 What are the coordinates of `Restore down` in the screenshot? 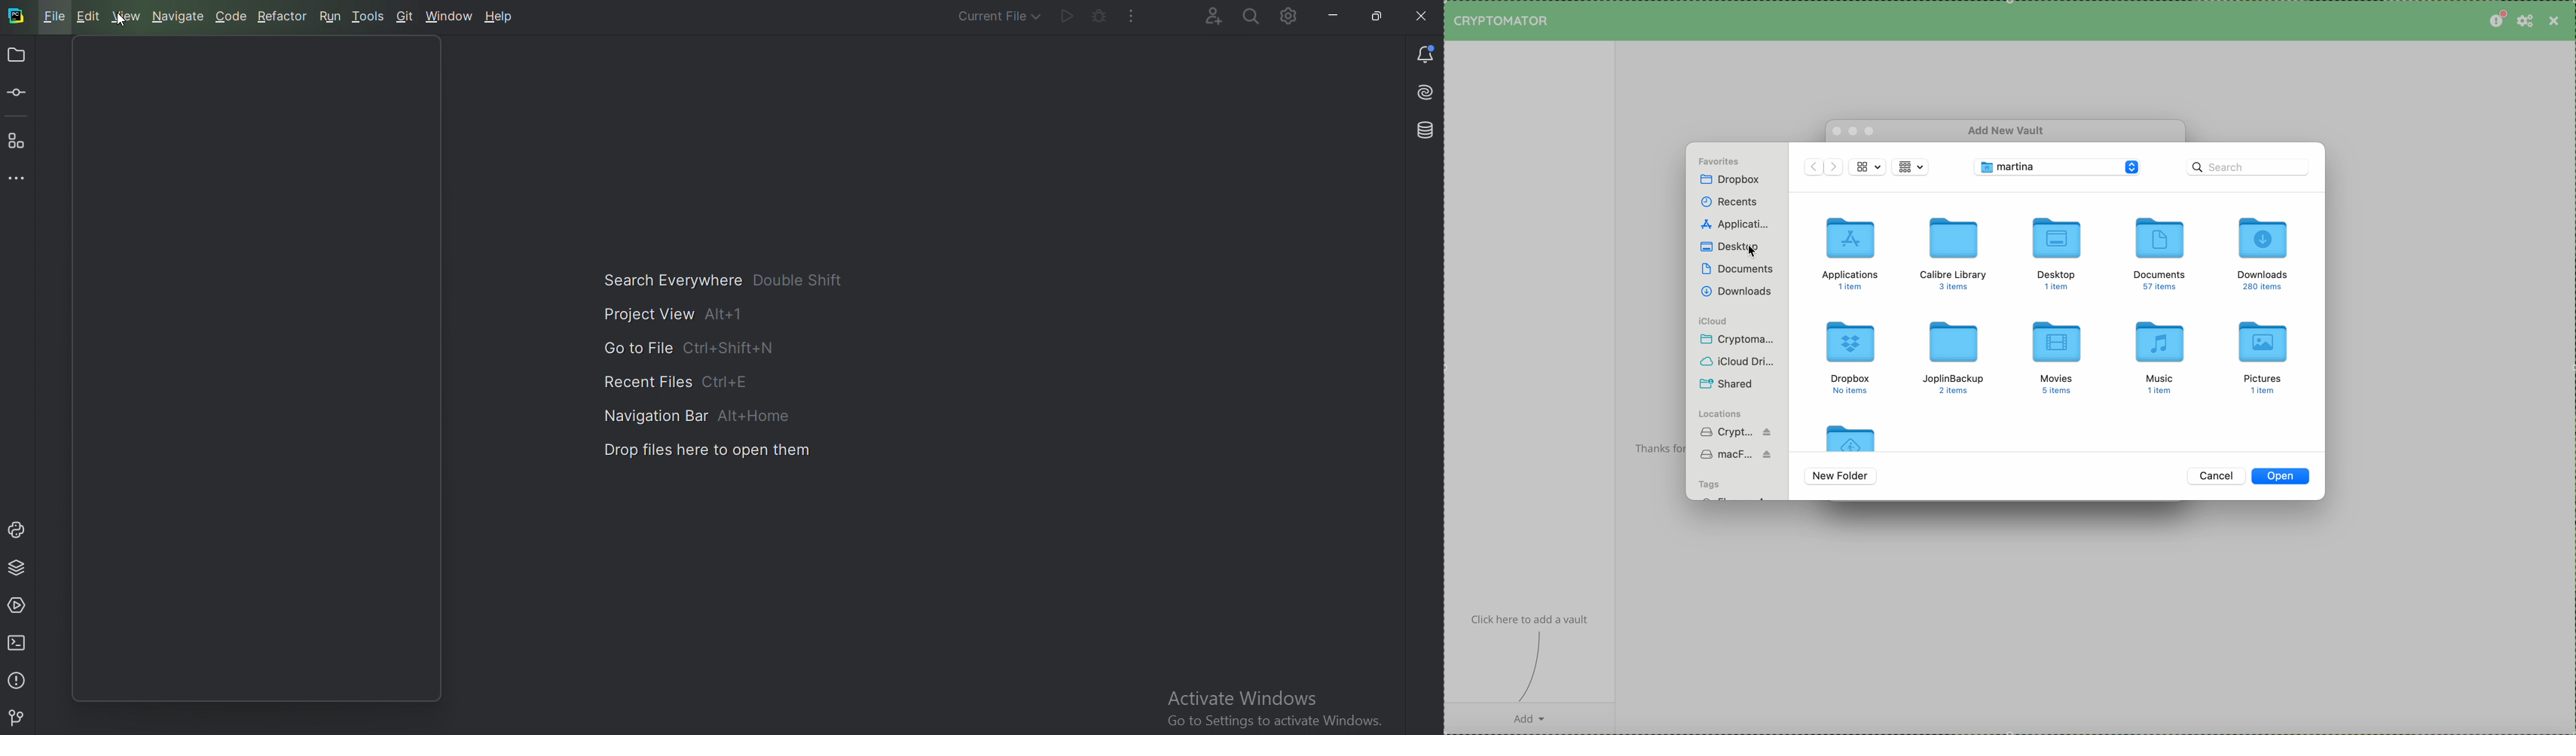 It's located at (1377, 17).